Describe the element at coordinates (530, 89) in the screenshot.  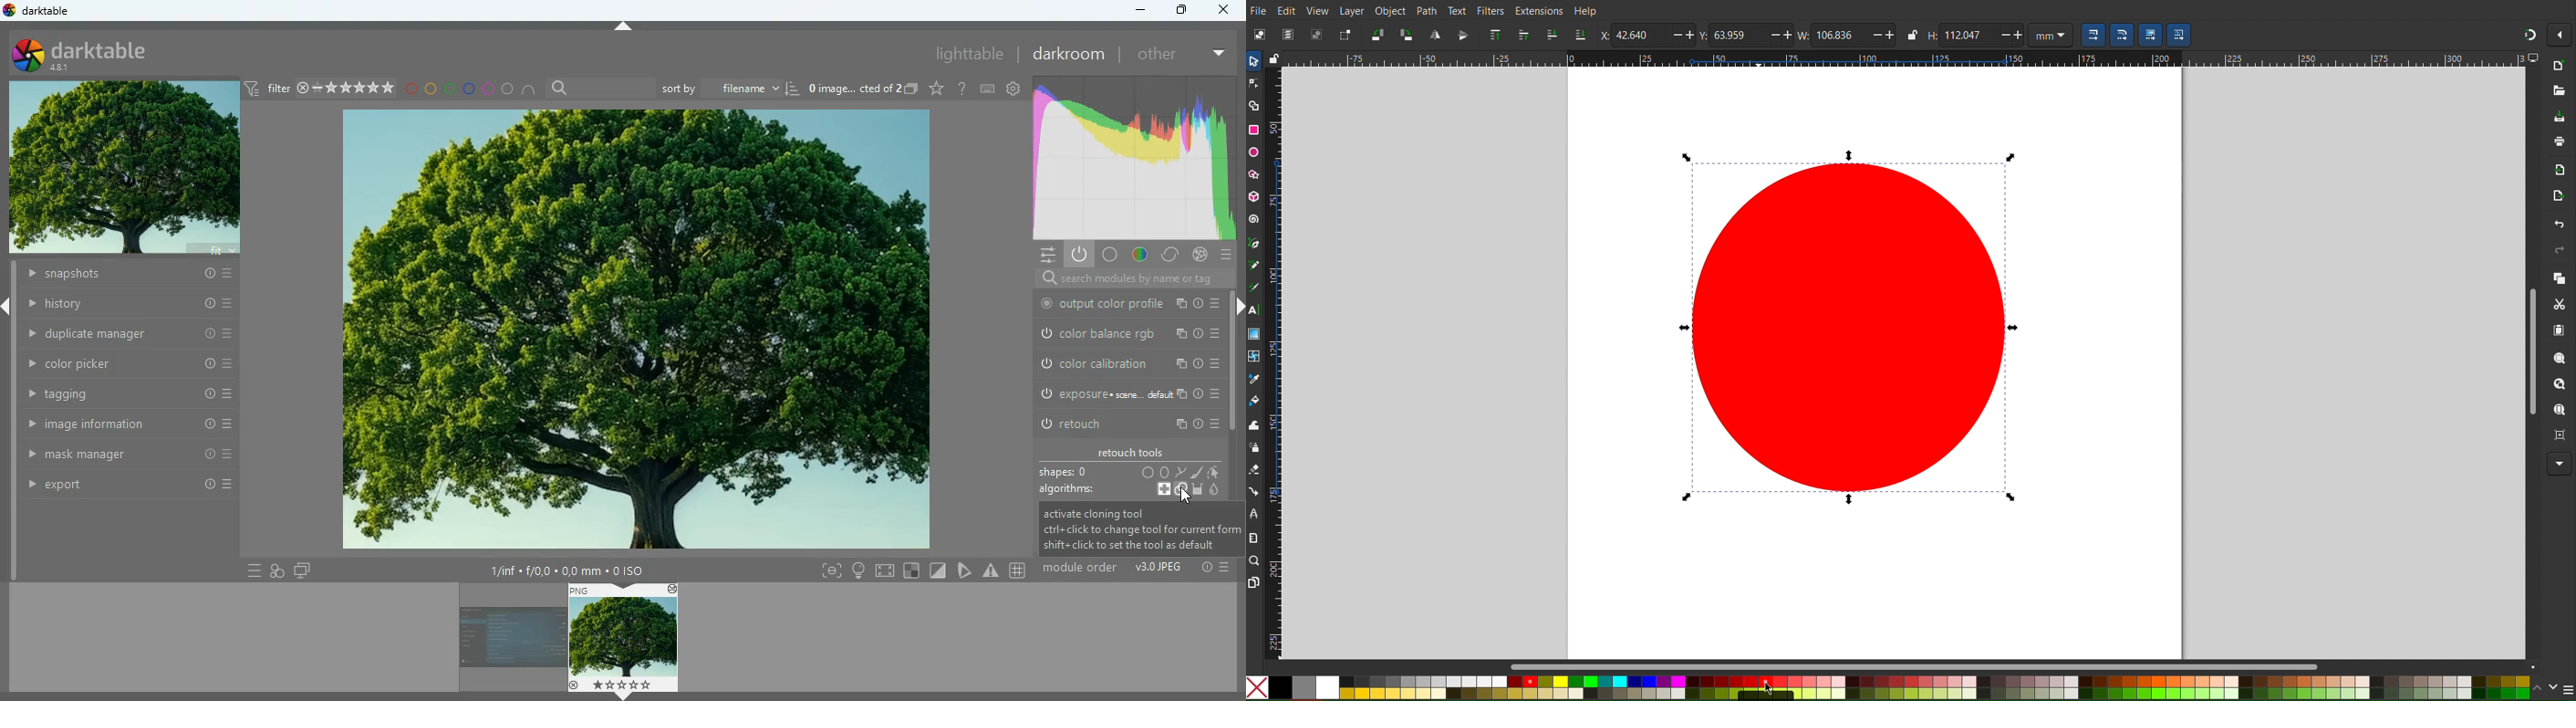
I see `semi circle` at that location.